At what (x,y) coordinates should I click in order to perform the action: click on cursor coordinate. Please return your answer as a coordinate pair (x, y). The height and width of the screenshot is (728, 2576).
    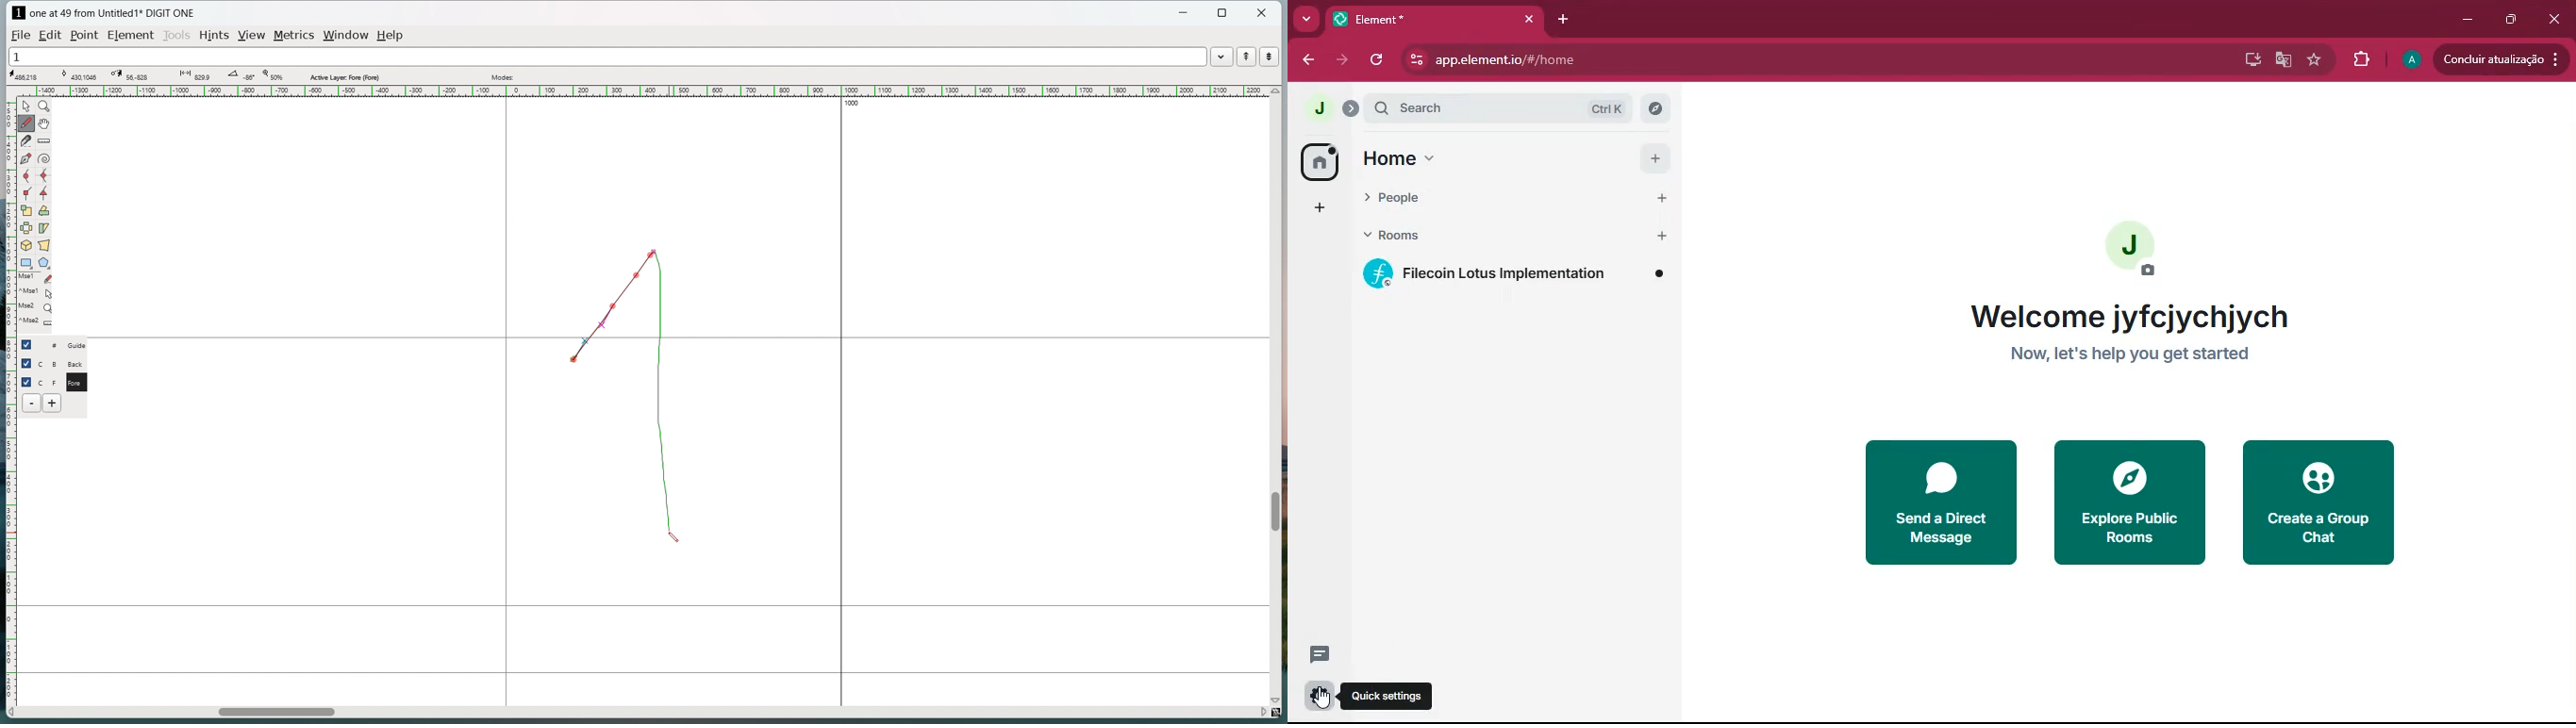
    Looking at the image, I should click on (28, 75).